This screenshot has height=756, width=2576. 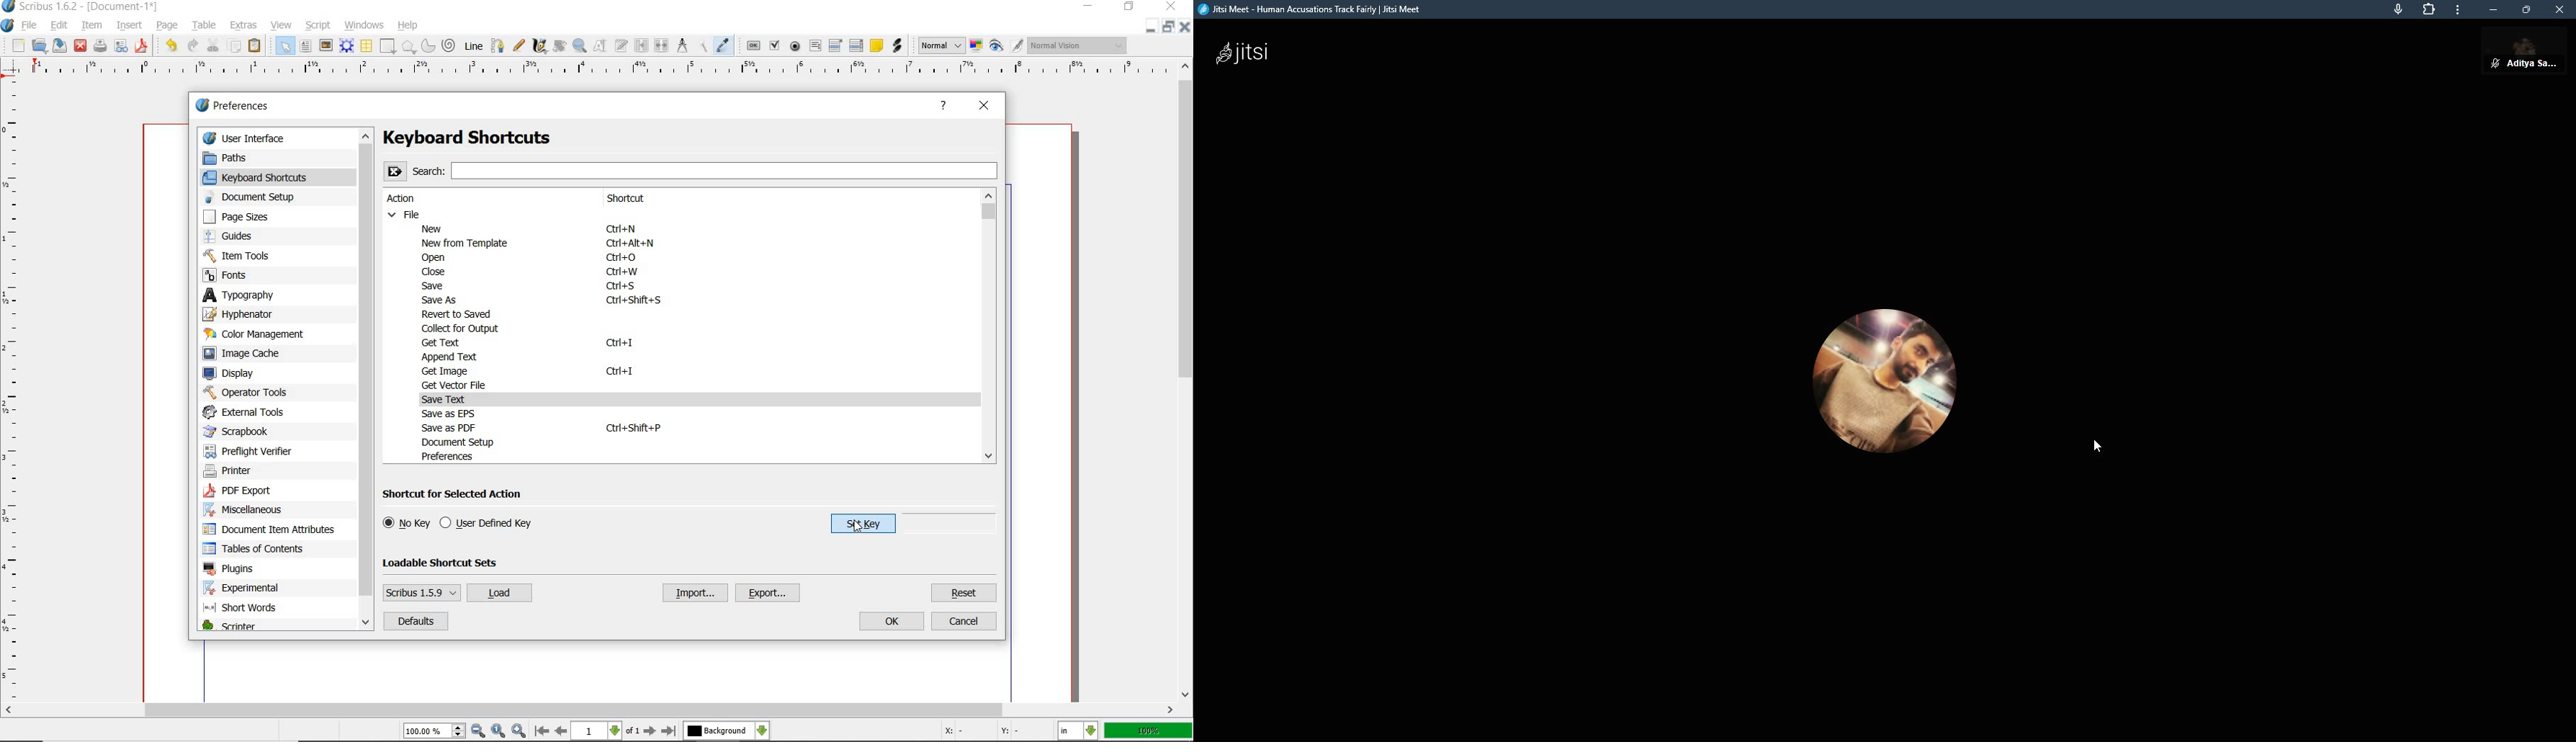 What do you see at coordinates (2460, 9) in the screenshot?
I see `more` at bounding box center [2460, 9].